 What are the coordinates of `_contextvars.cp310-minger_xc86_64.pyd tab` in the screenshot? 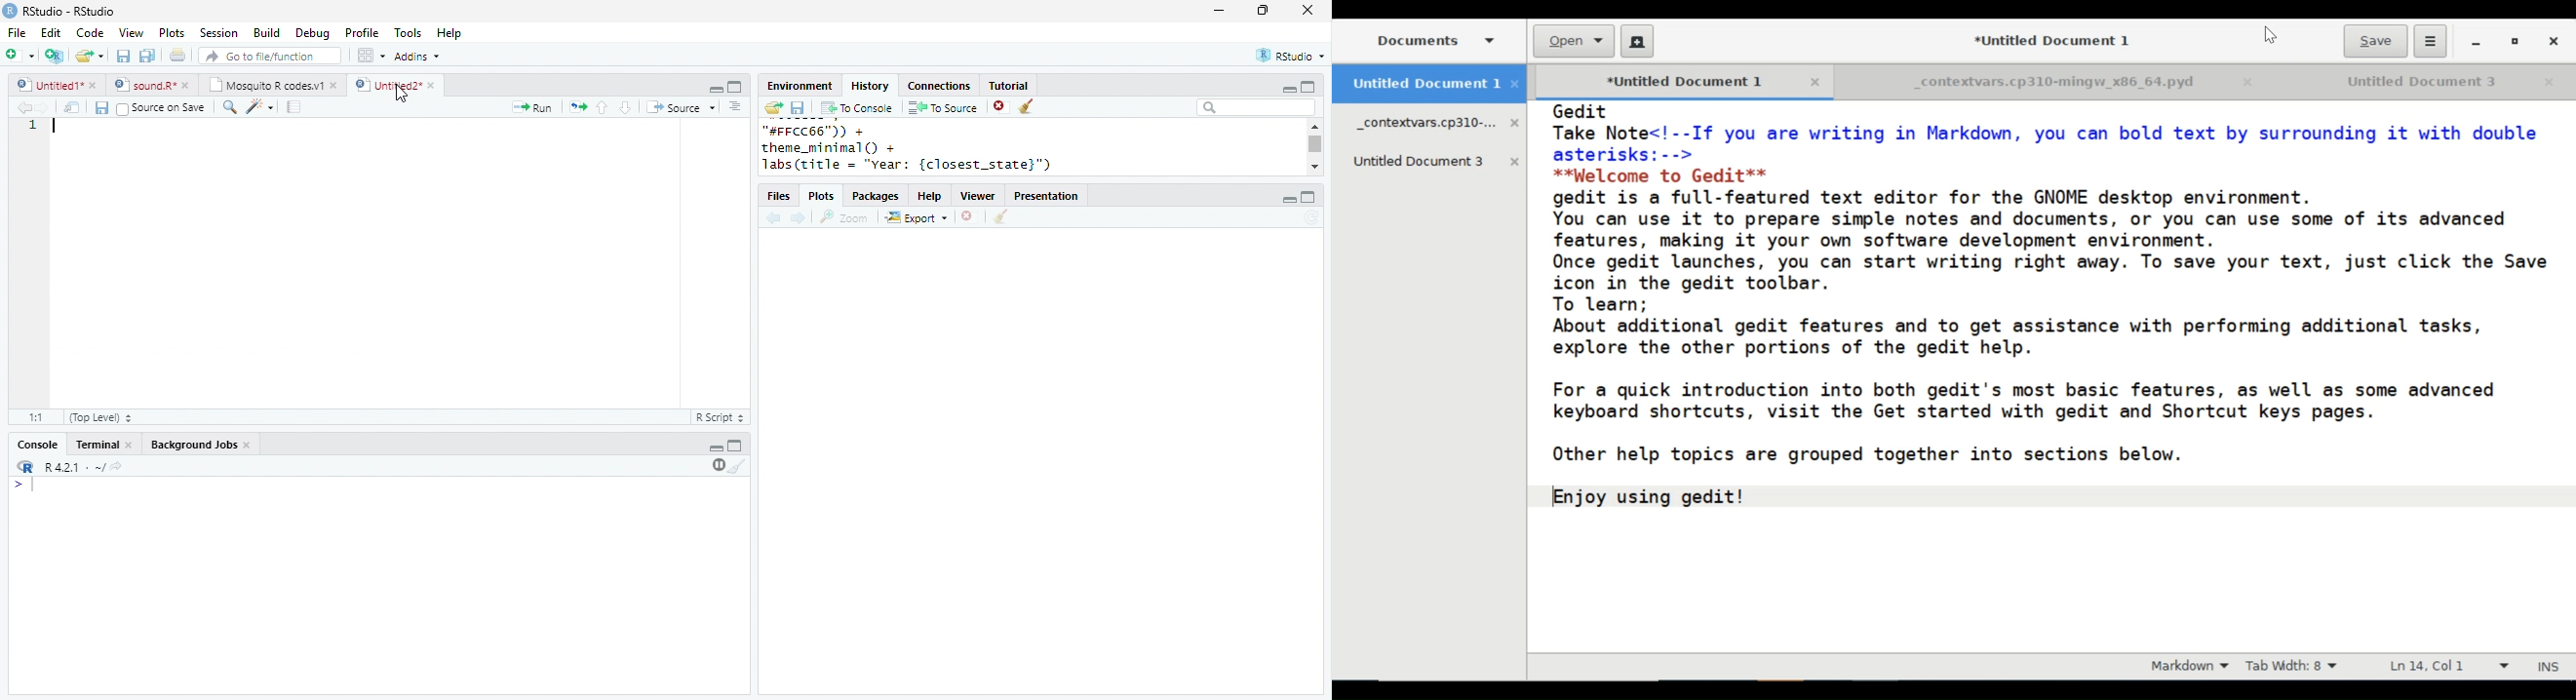 It's located at (1438, 124).